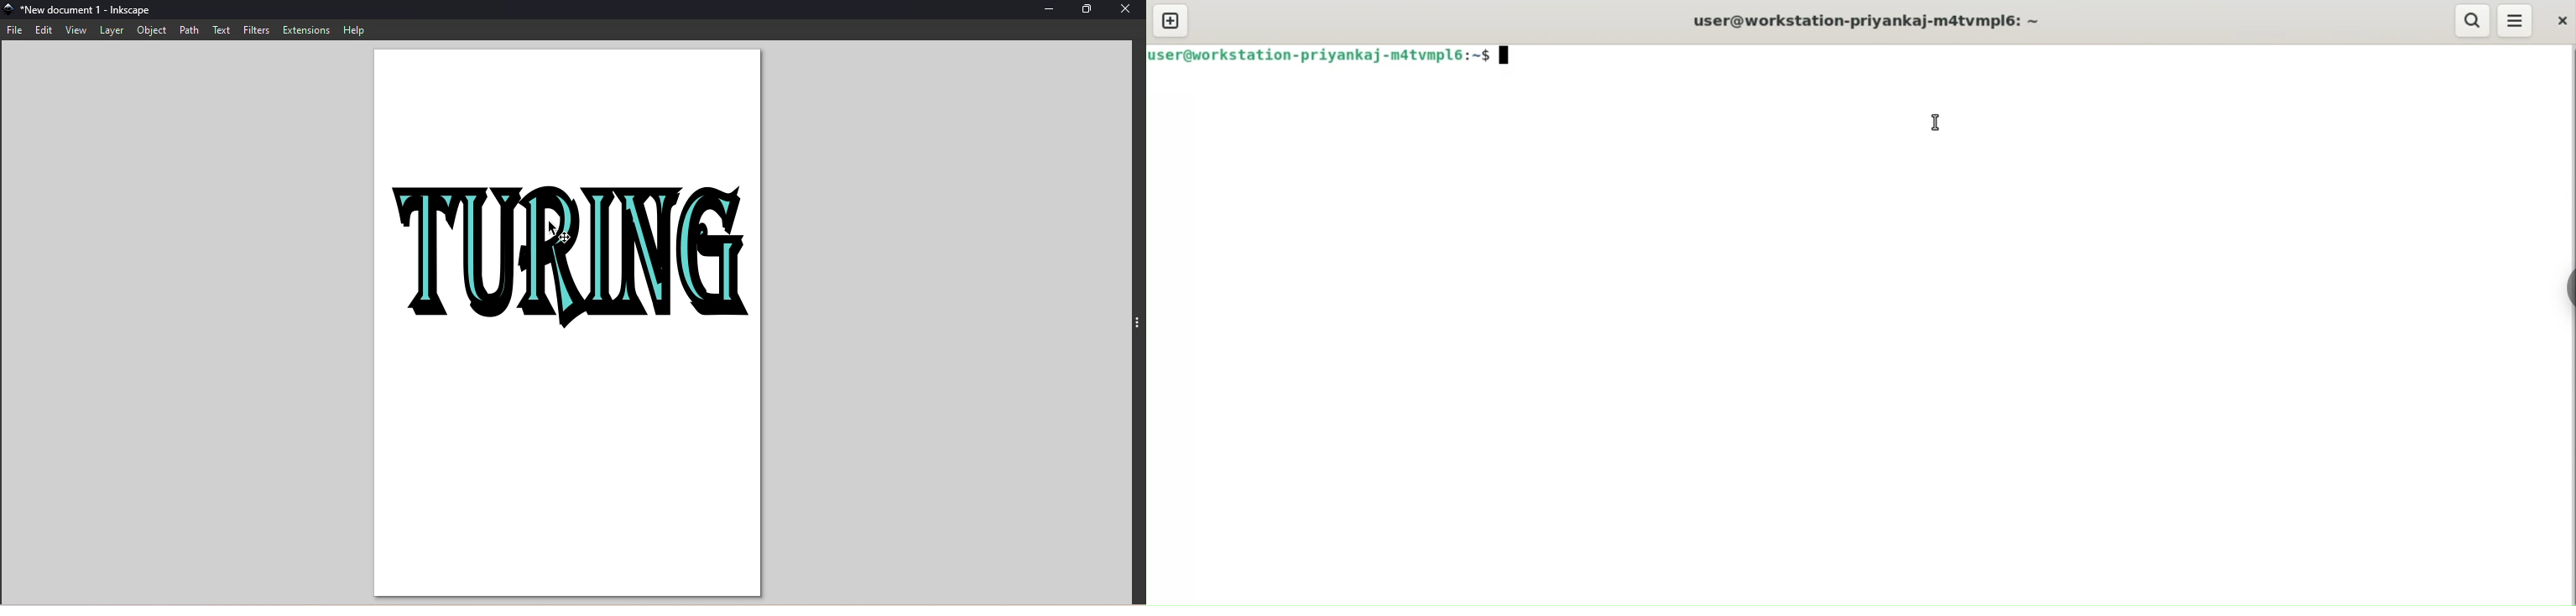  I want to click on Minimize, so click(1050, 9).